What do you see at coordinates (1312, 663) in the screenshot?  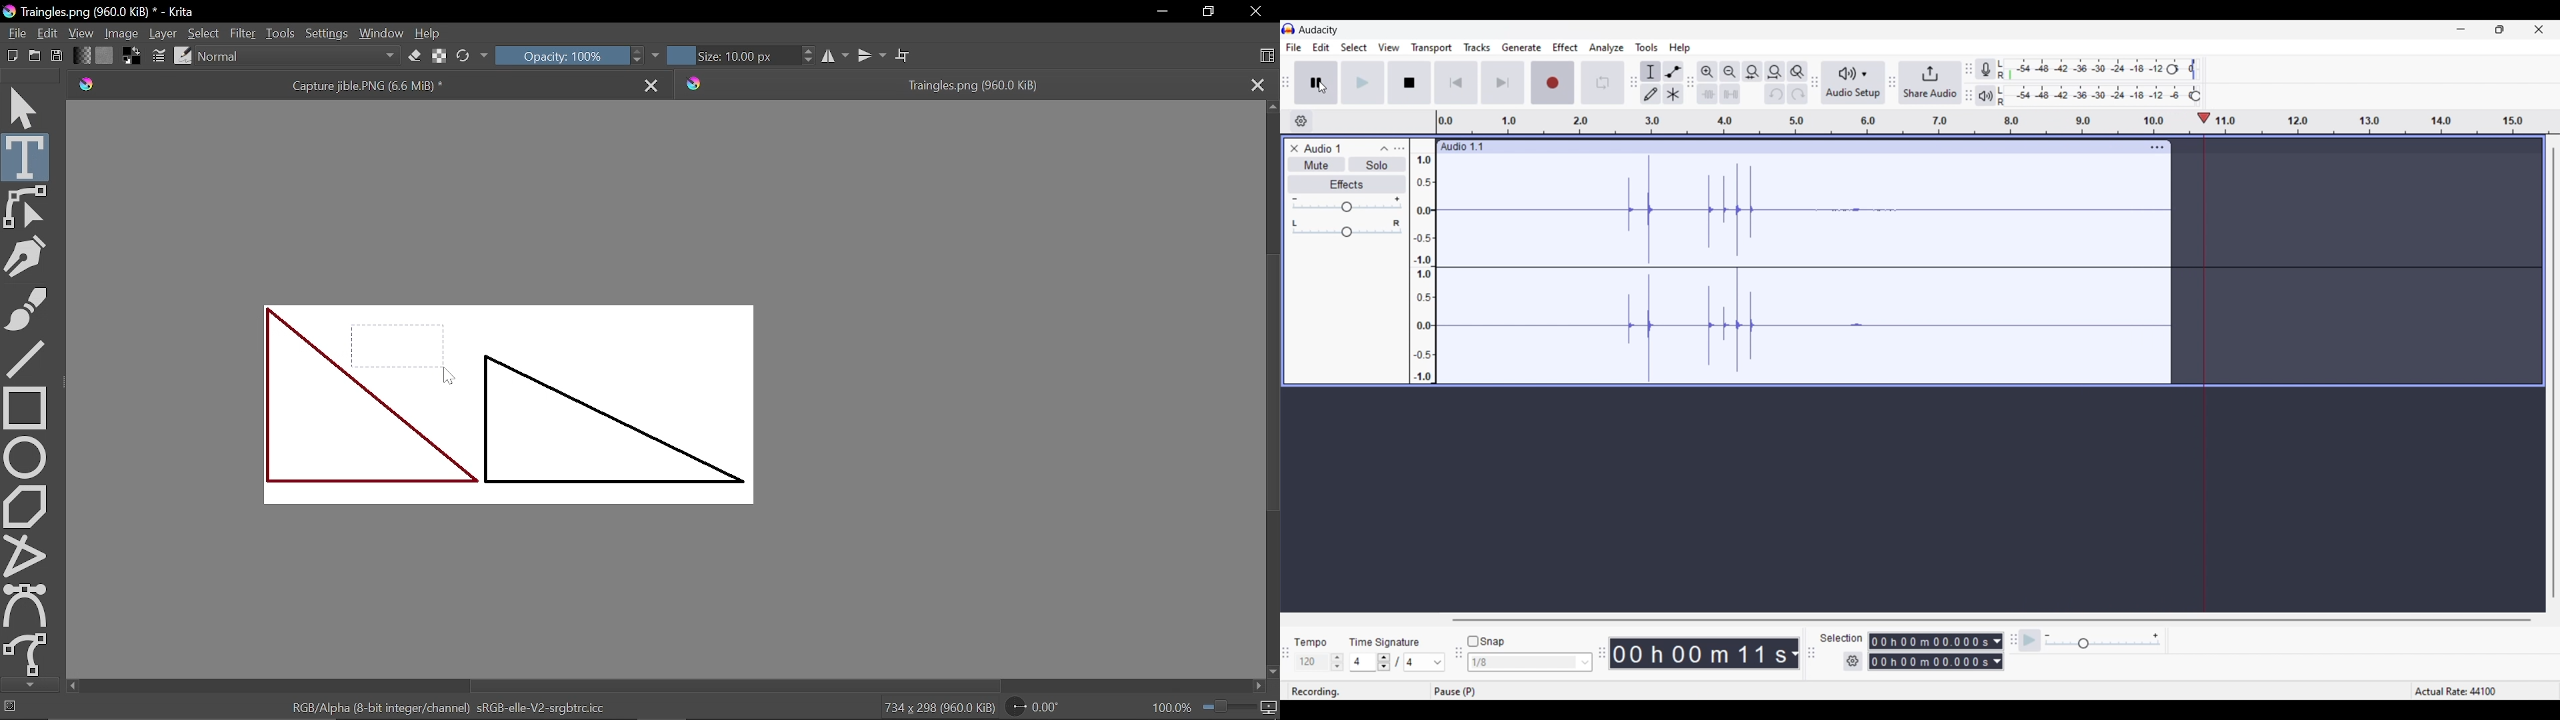 I see `120` at bounding box center [1312, 663].